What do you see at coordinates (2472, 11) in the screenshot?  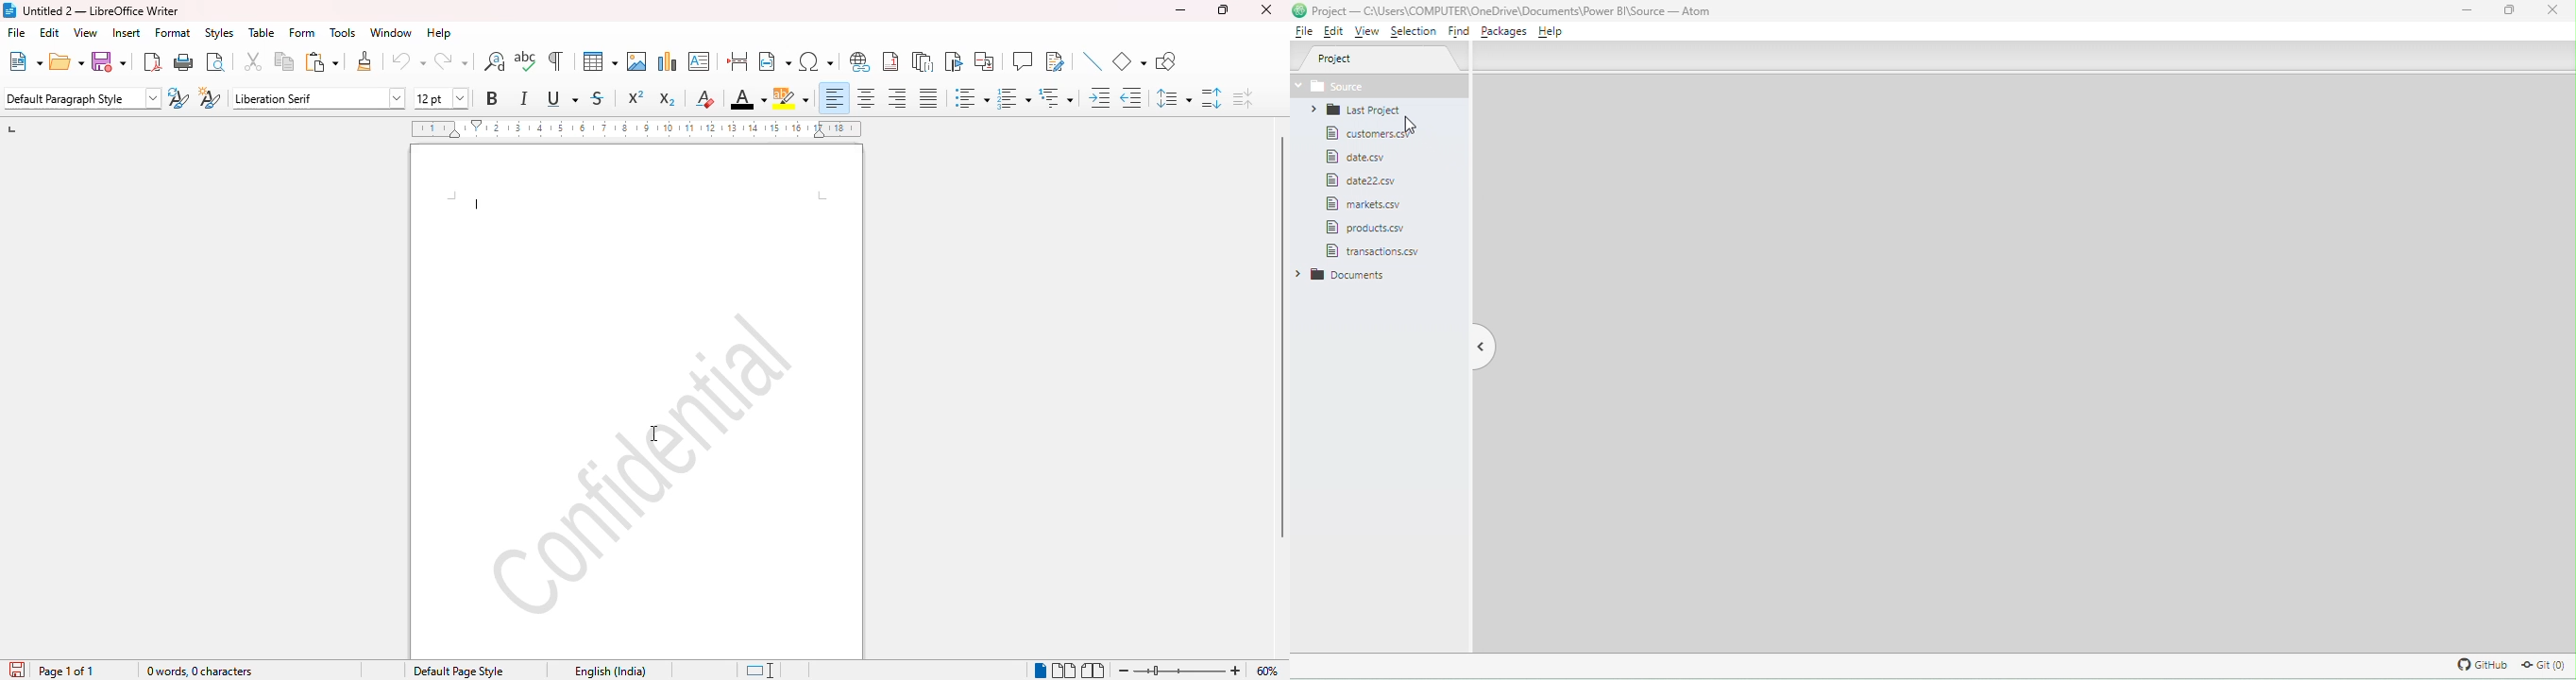 I see `Minimize` at bounding box center [2472, 11].